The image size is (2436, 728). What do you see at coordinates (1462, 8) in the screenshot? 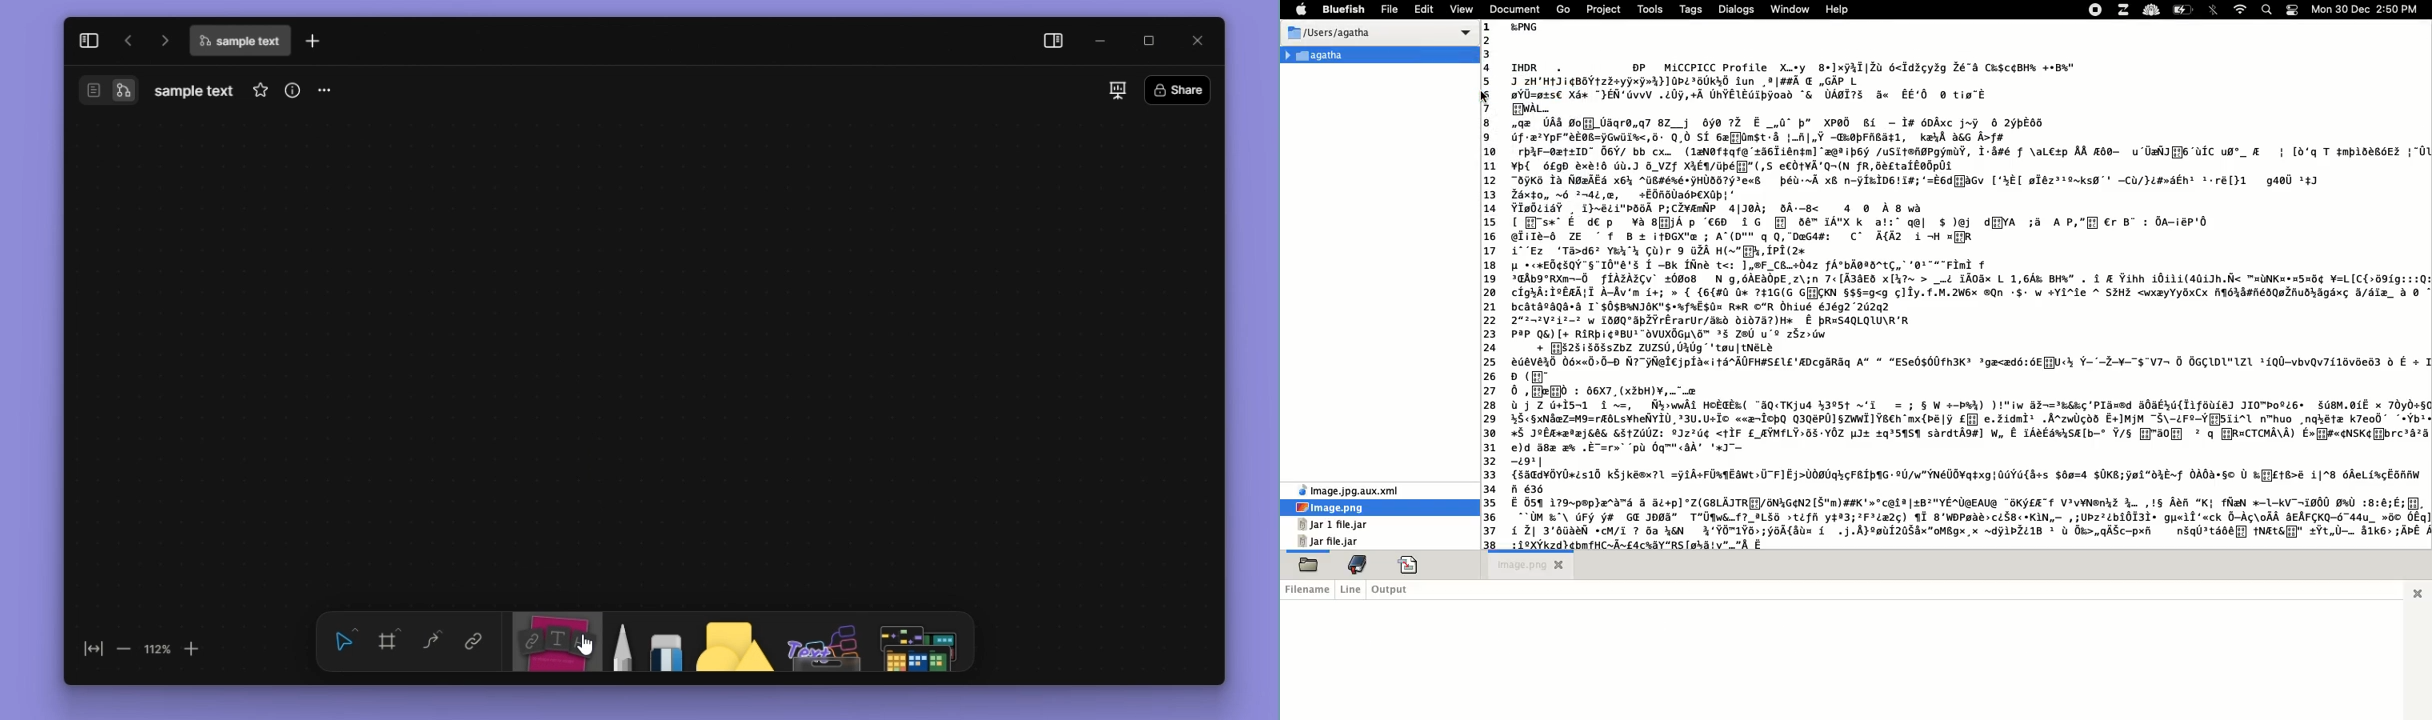
I see `view` at bounding box center [1462, 8].